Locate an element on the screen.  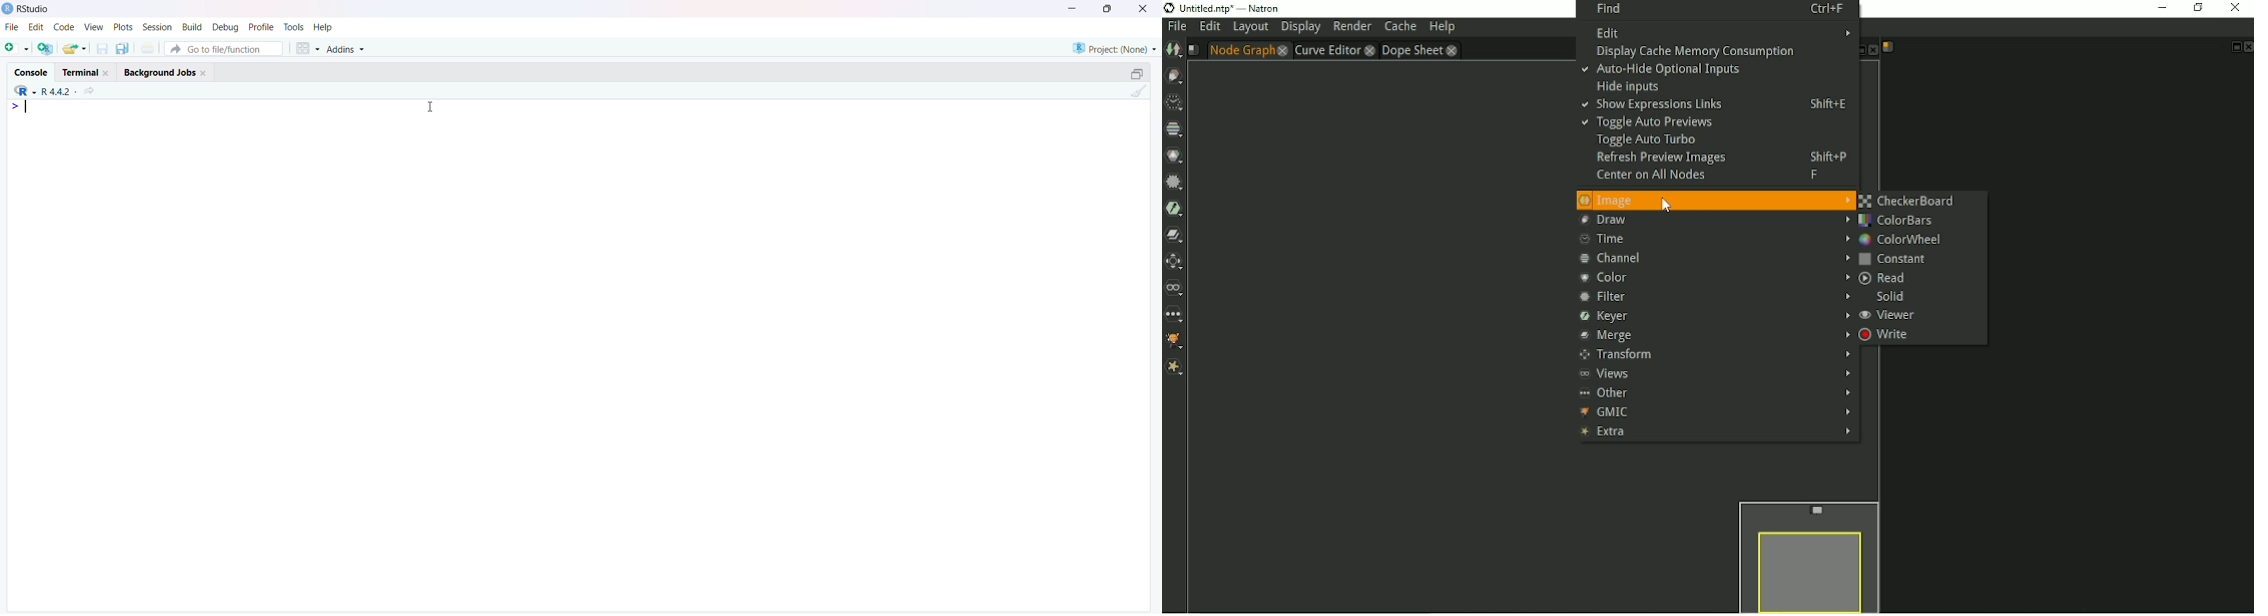
Session is located at coordinates (156, 28).